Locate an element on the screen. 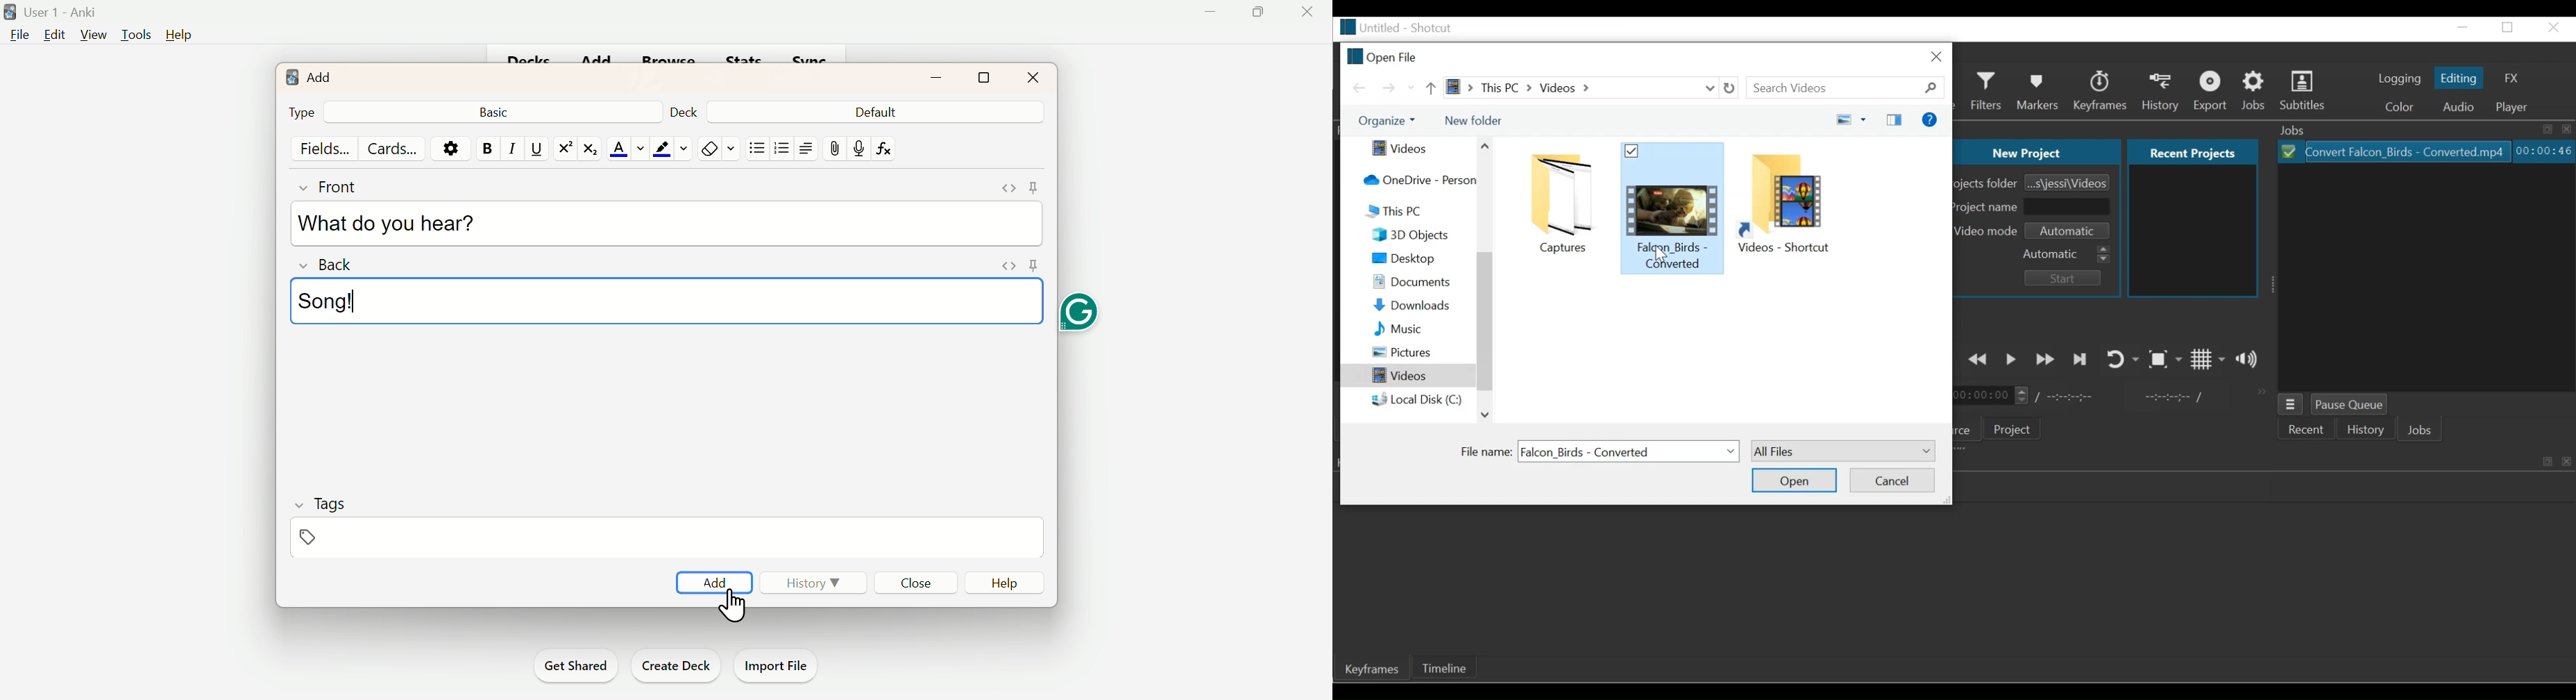  View is located at coordinates (92, 35).